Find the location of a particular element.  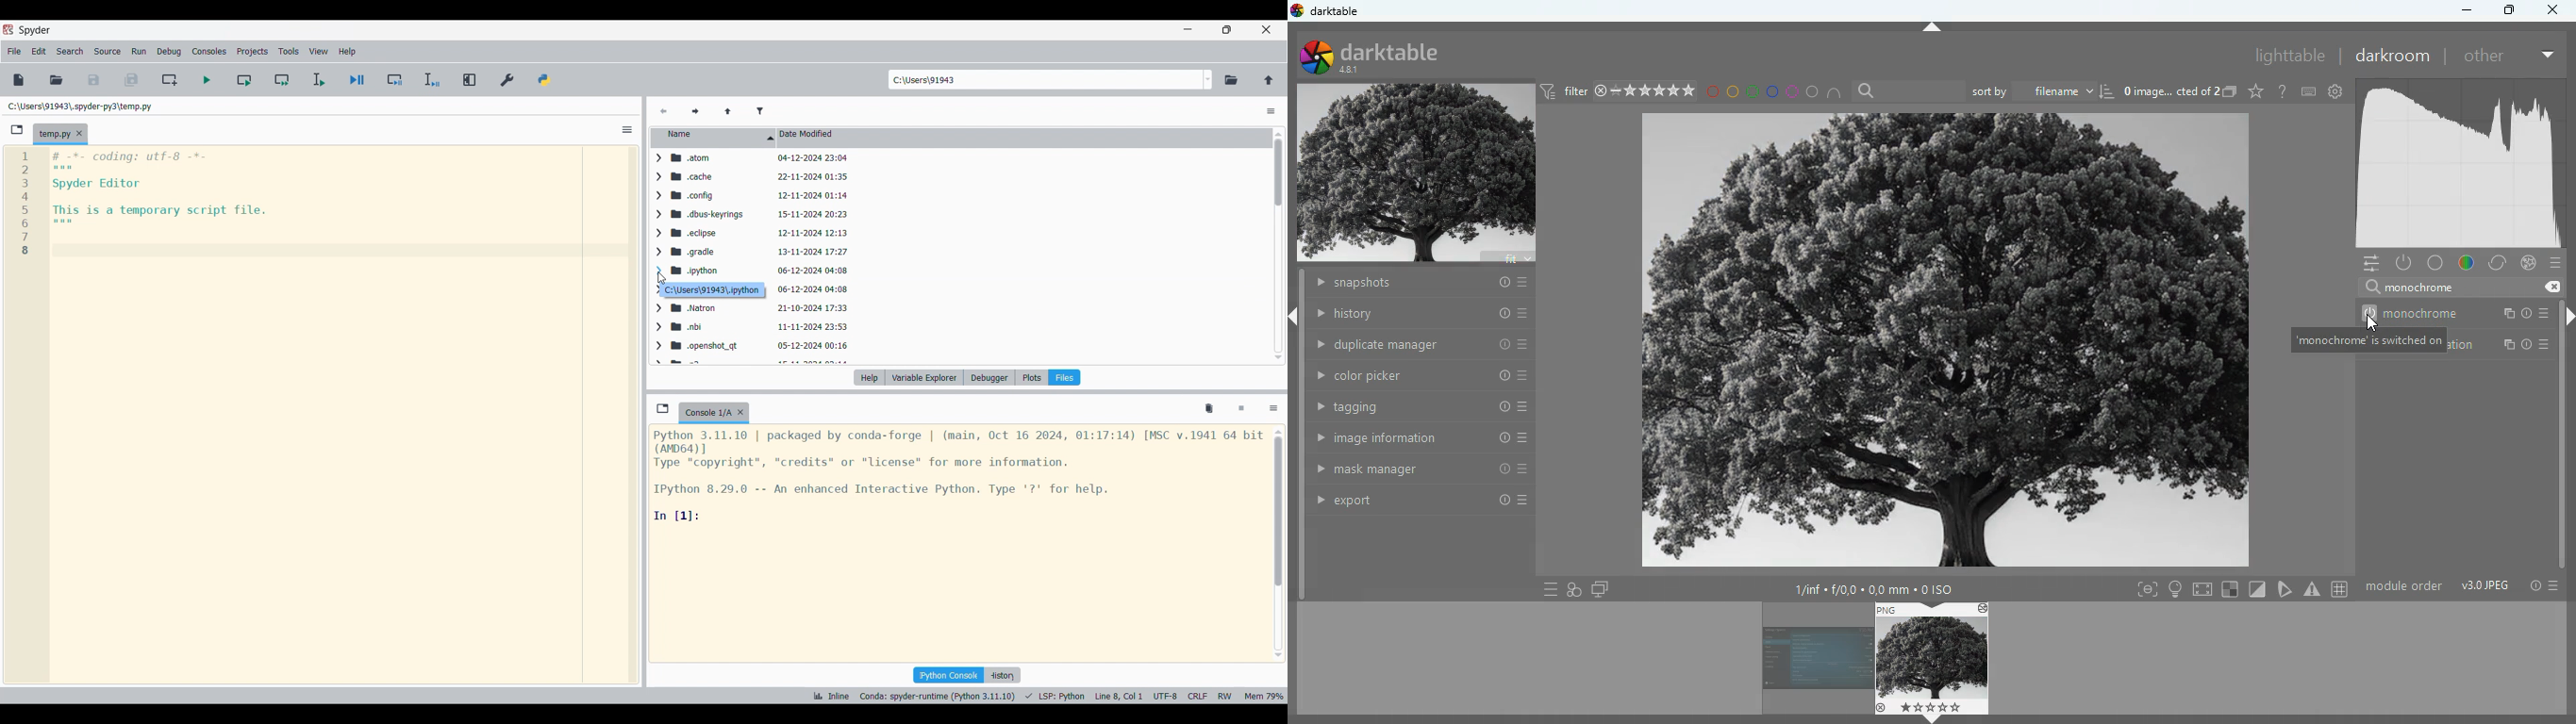

Date modified column is located at coordinates (1024, 138).